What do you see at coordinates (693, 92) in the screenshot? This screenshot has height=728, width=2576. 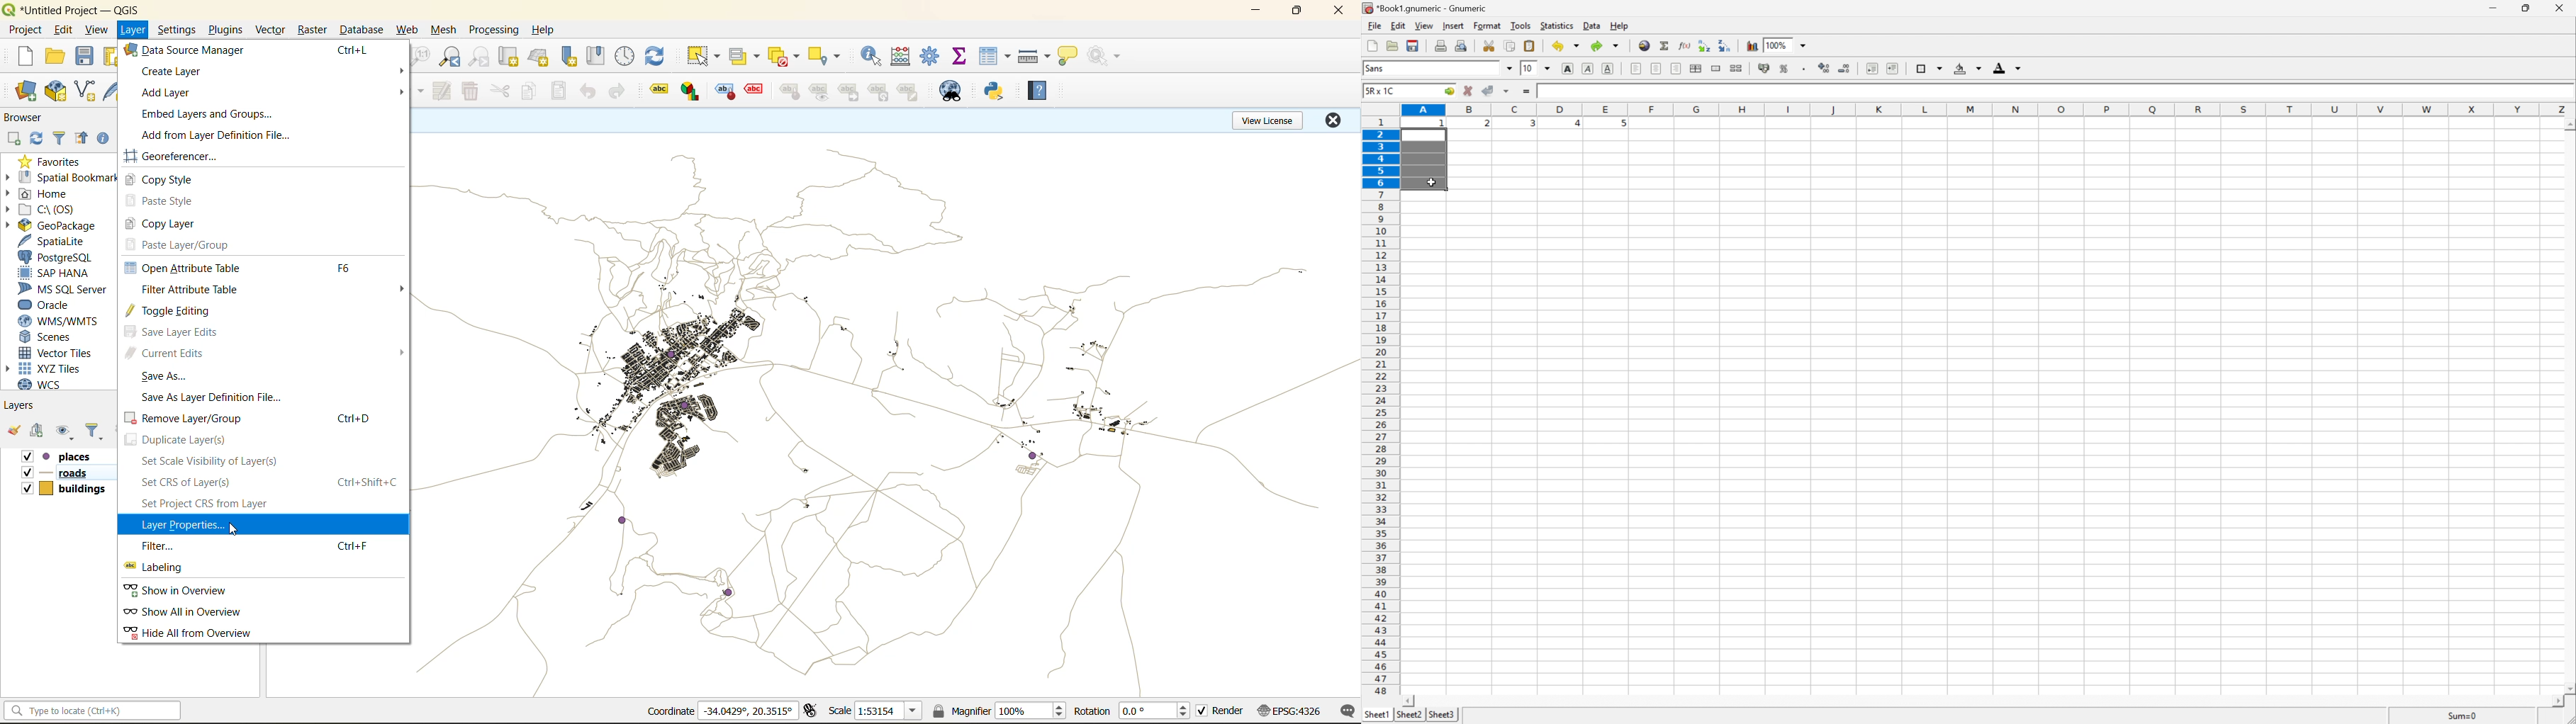 I see `label tool 2` at bounding box center [693, 92].